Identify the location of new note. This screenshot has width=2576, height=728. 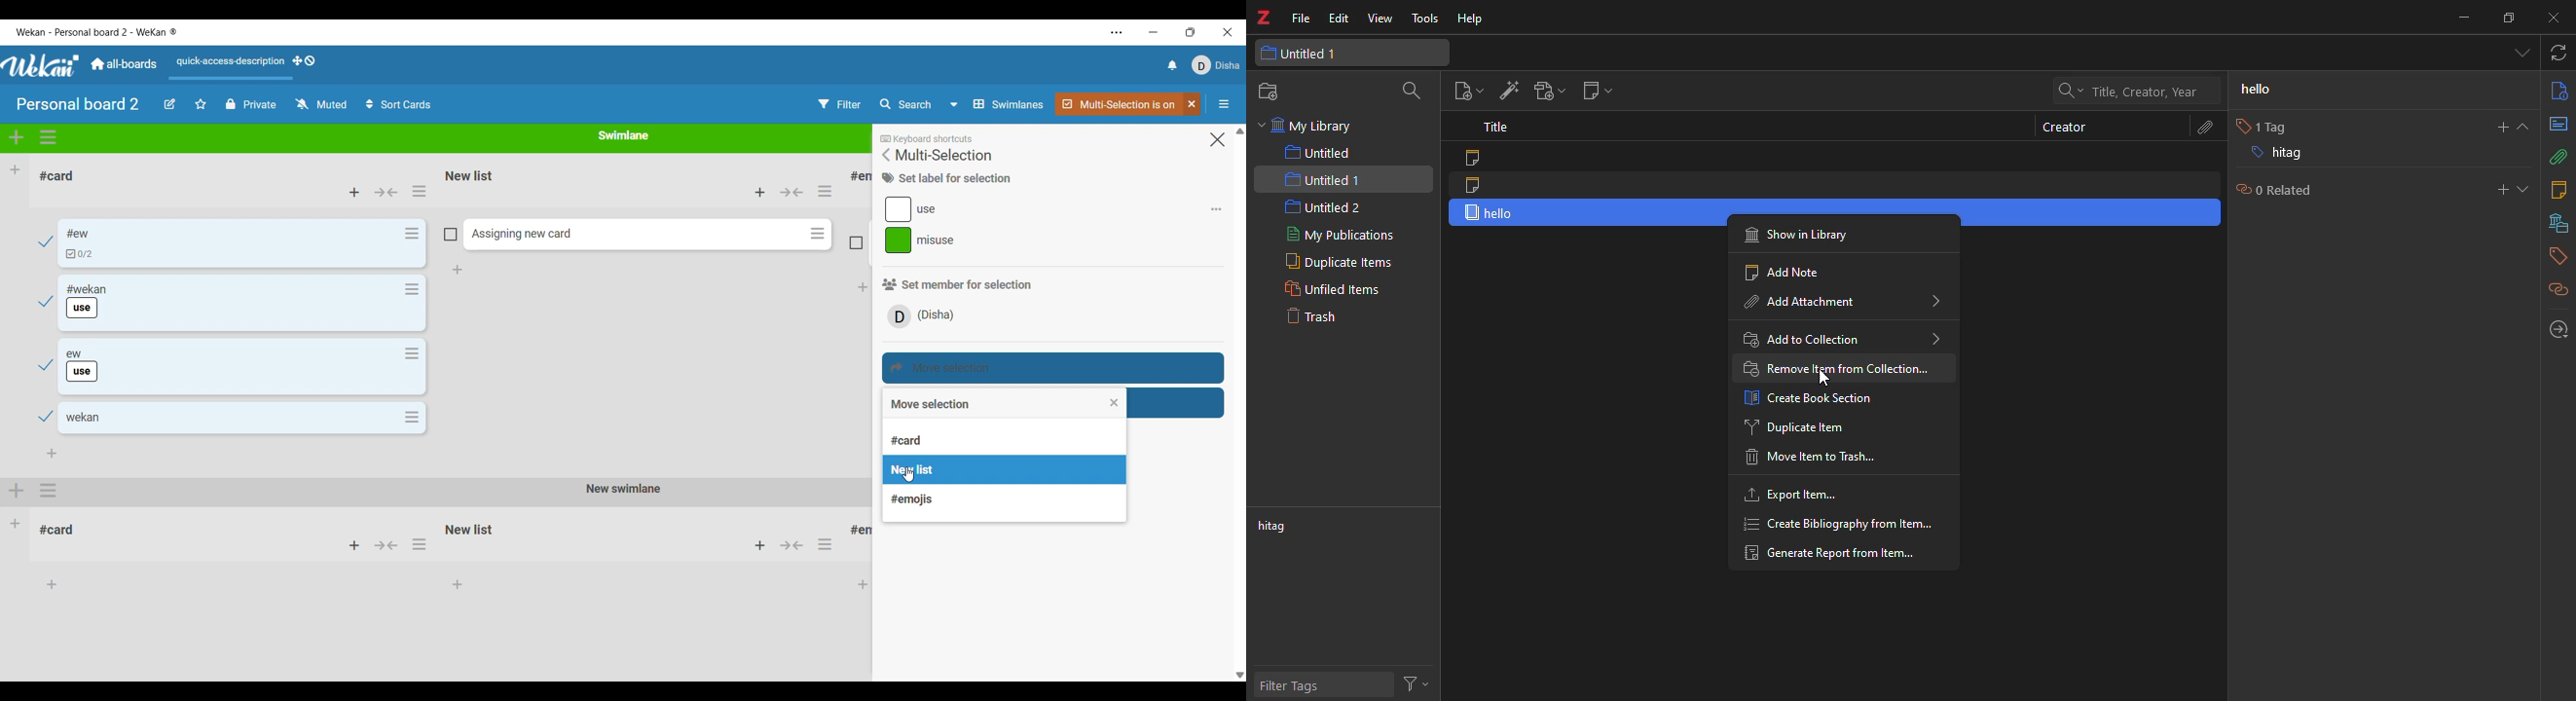
(1595, 91).